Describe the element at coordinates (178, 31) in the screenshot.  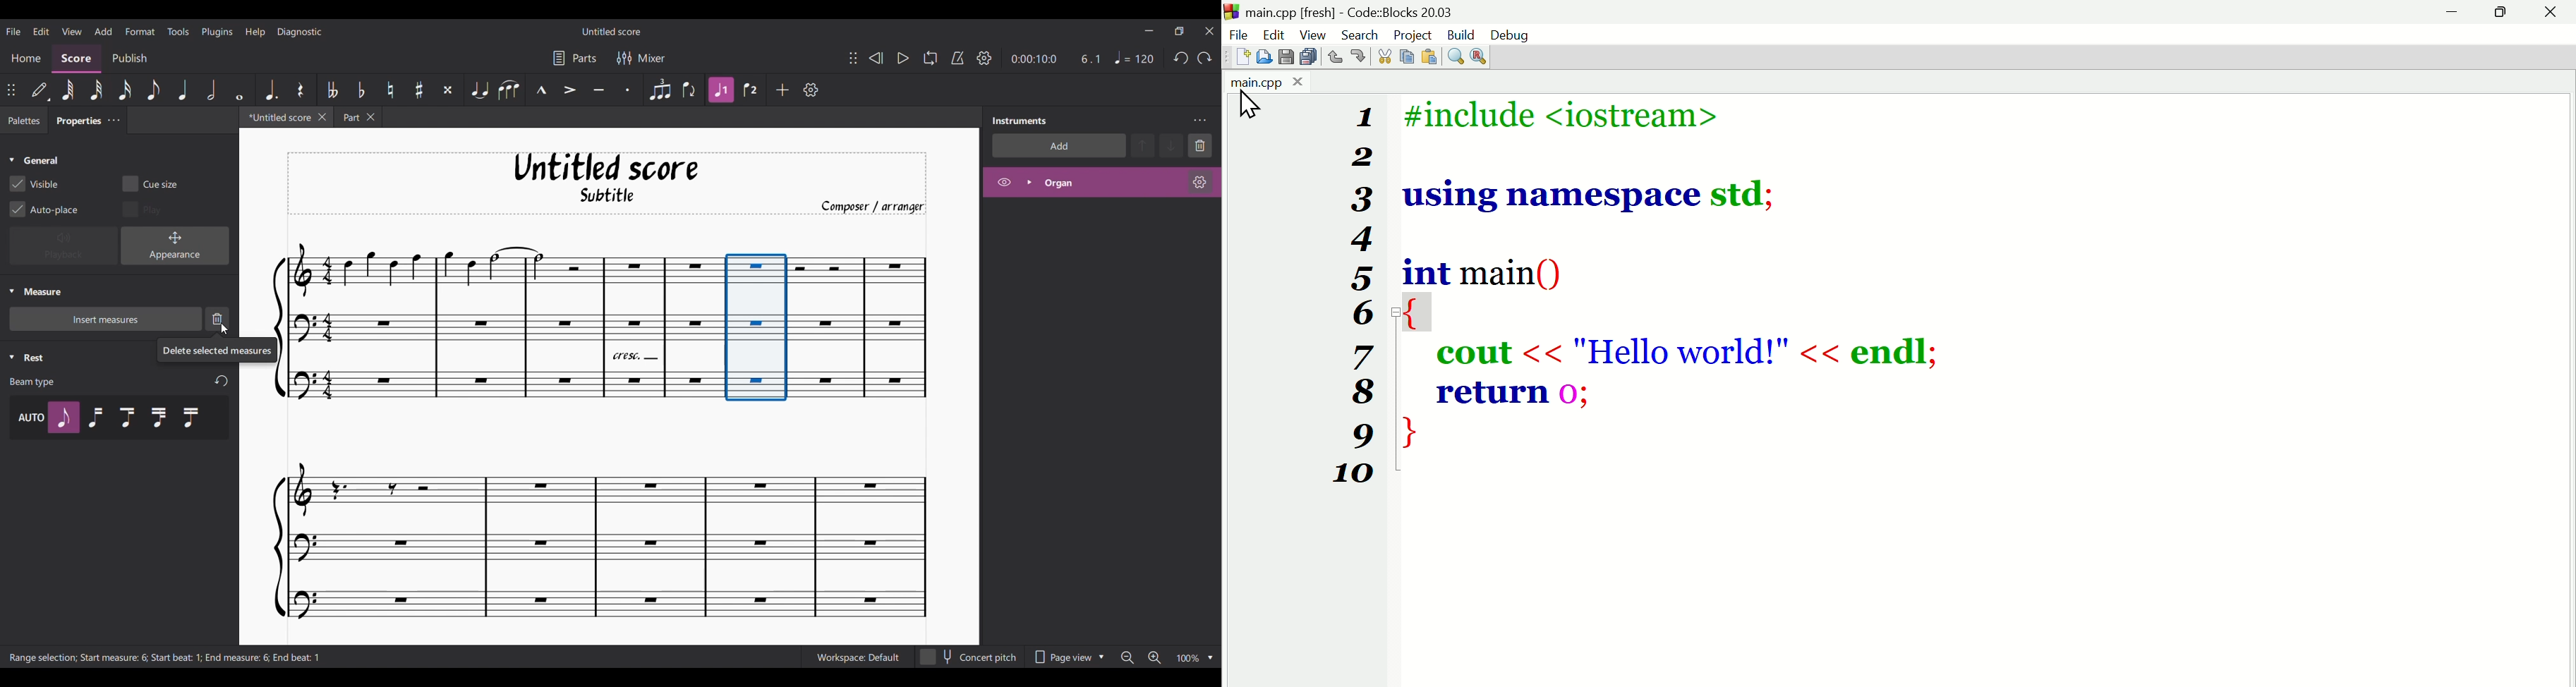
I see `Tools menu` at that location.